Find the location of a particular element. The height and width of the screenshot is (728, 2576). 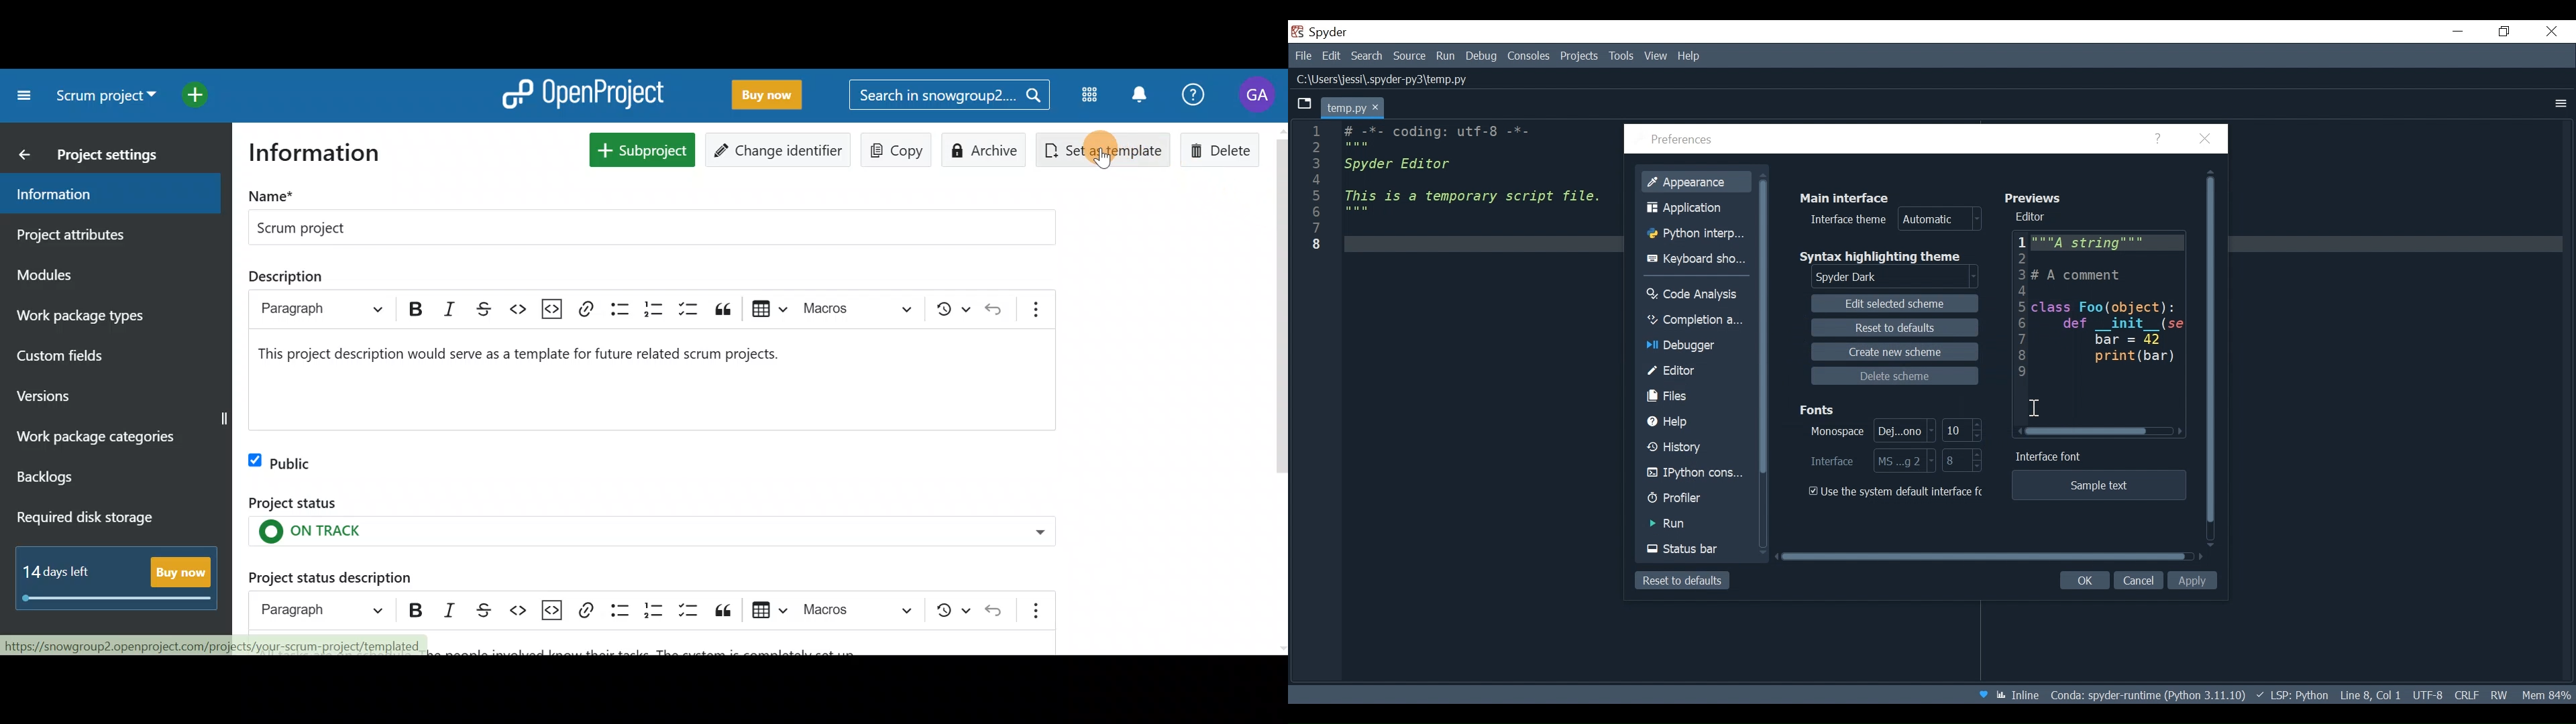

Python Interpreter is located at coordinates (1699, 234).